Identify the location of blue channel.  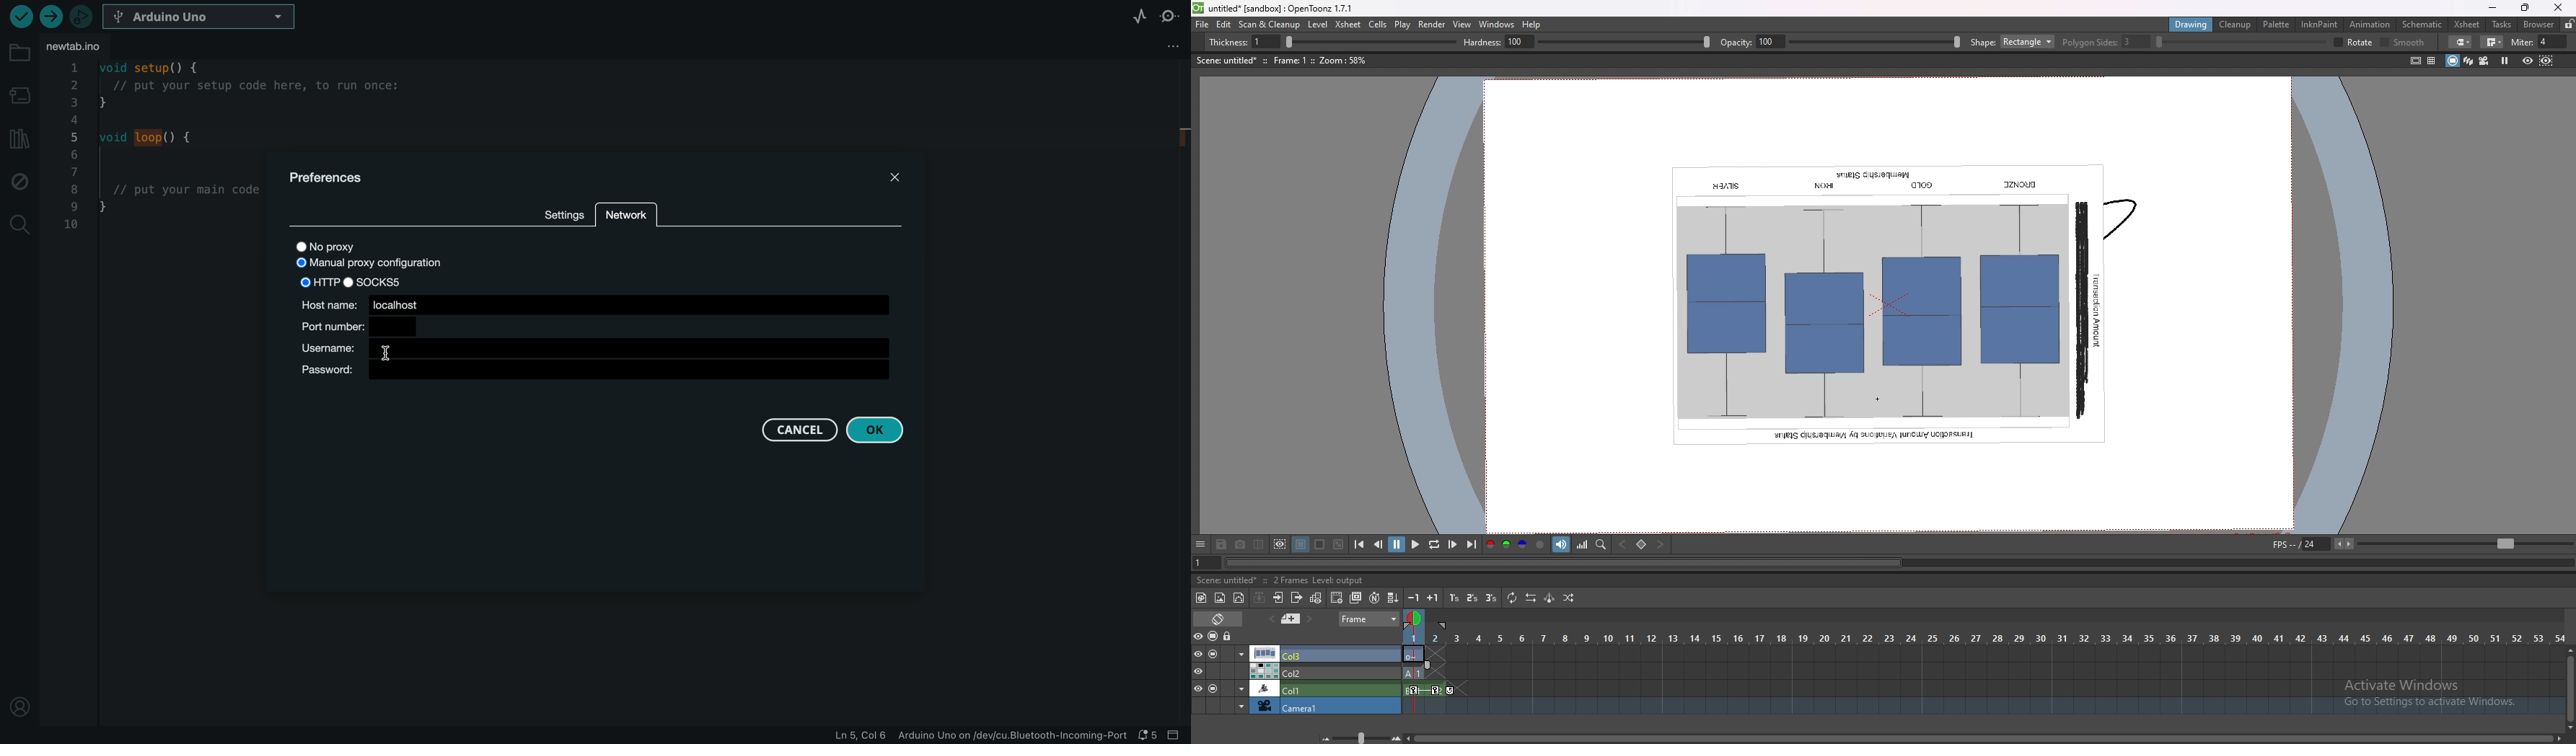
(1523, 545).